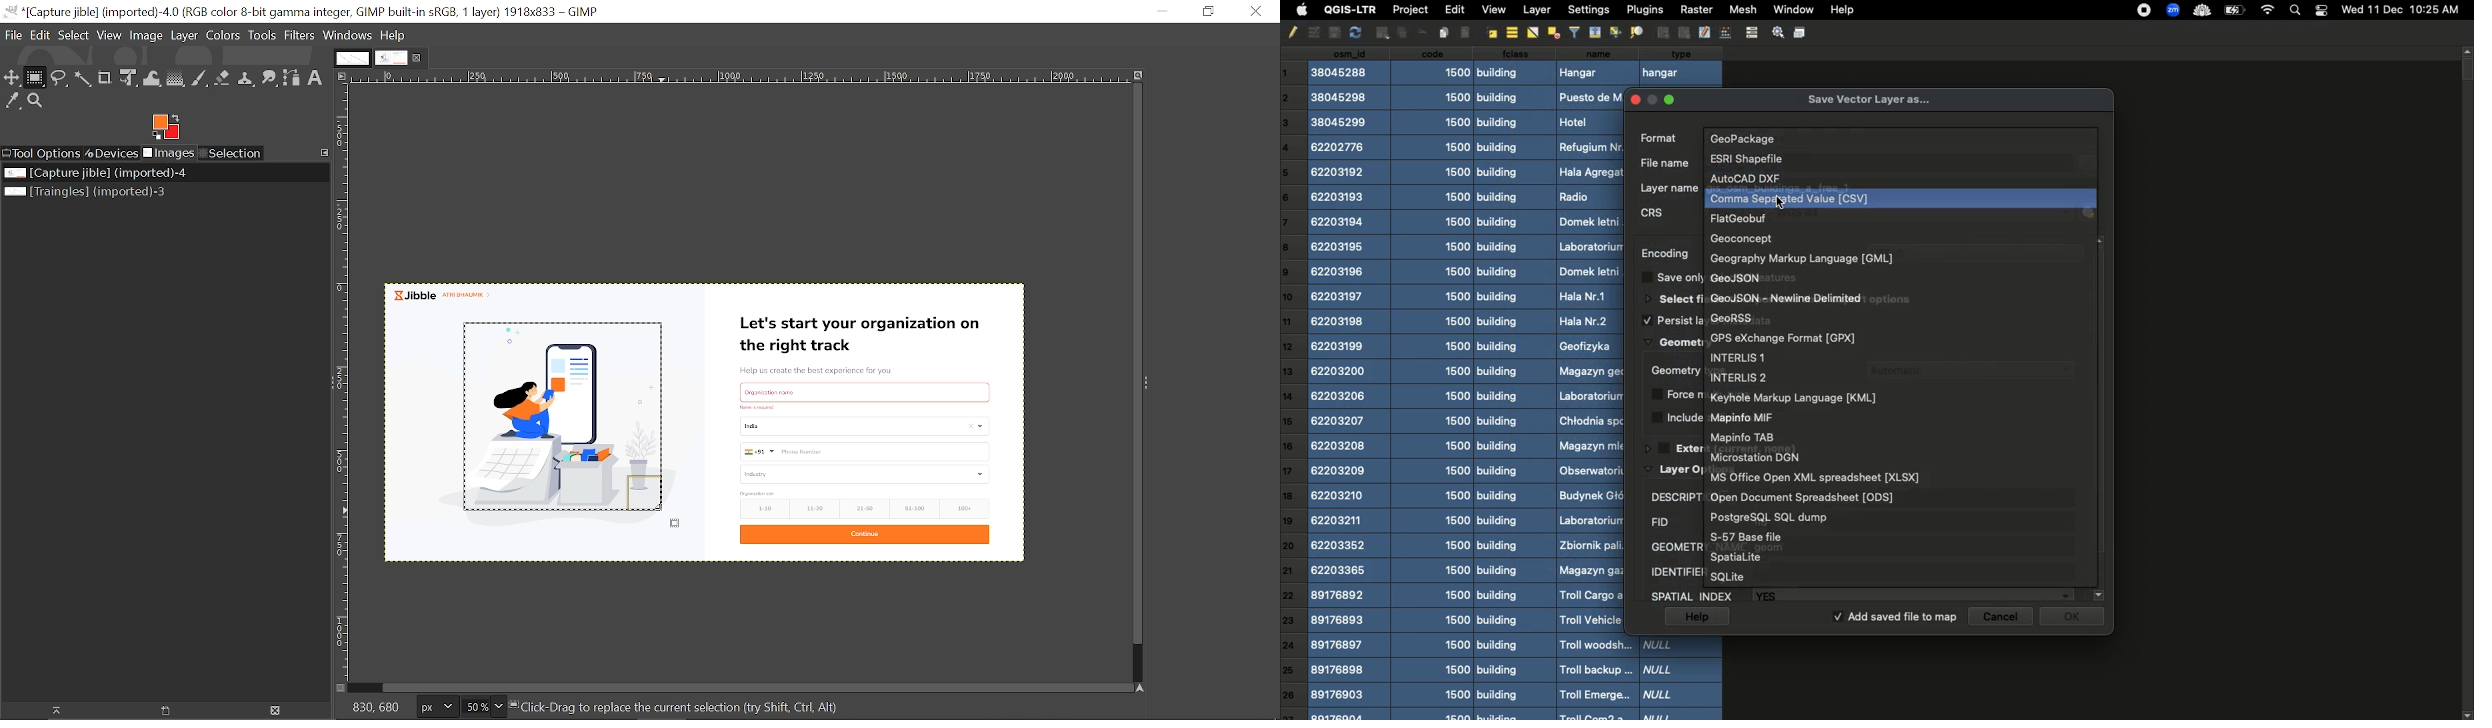  I want to click on Current window, so click(303, 11).